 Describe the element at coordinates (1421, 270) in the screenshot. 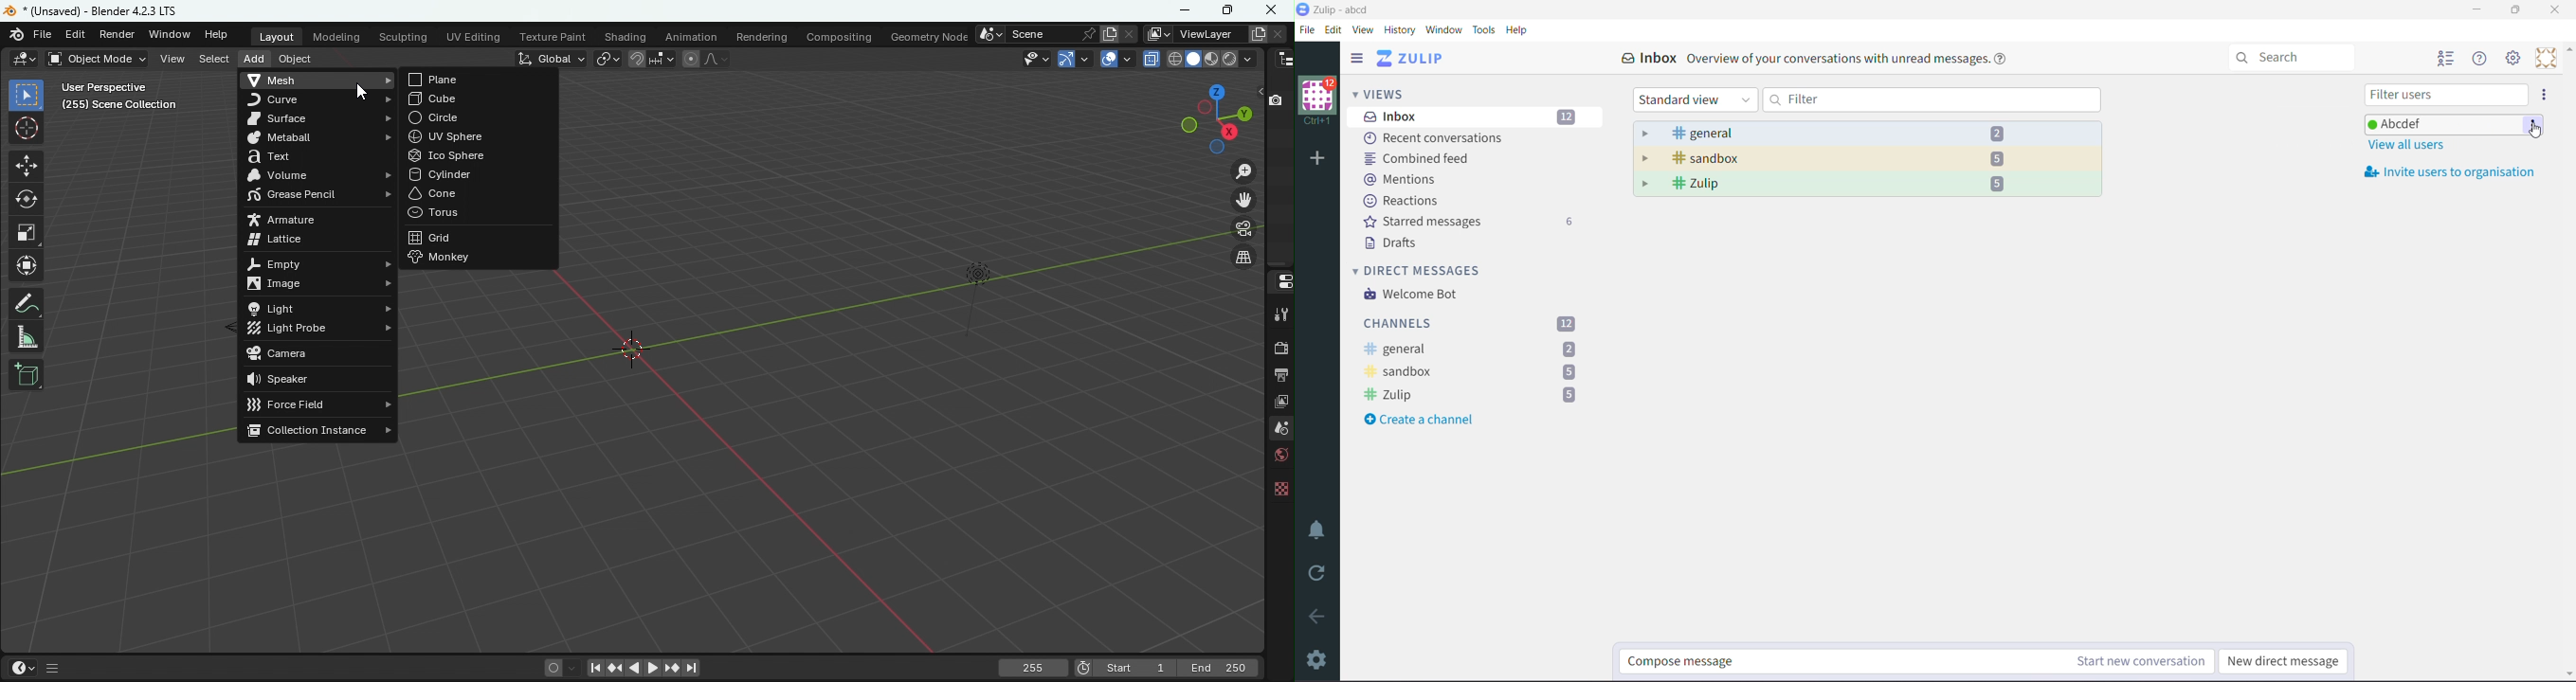

I see `Direct Messages` at that location.